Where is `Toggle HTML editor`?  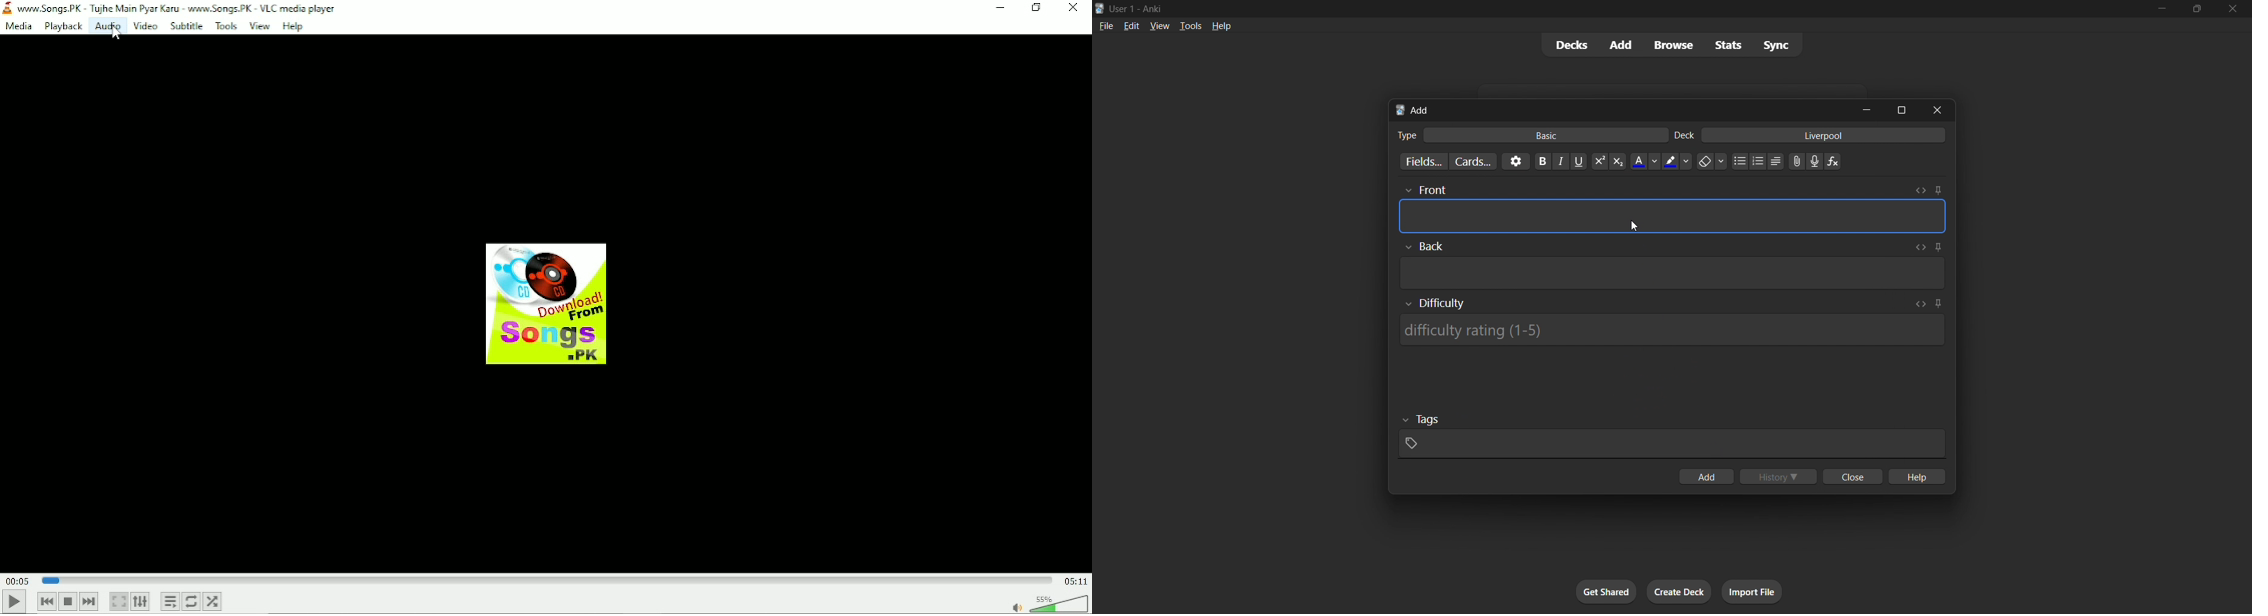 Toggle HTML editor is located at coordinates (1918, 247).